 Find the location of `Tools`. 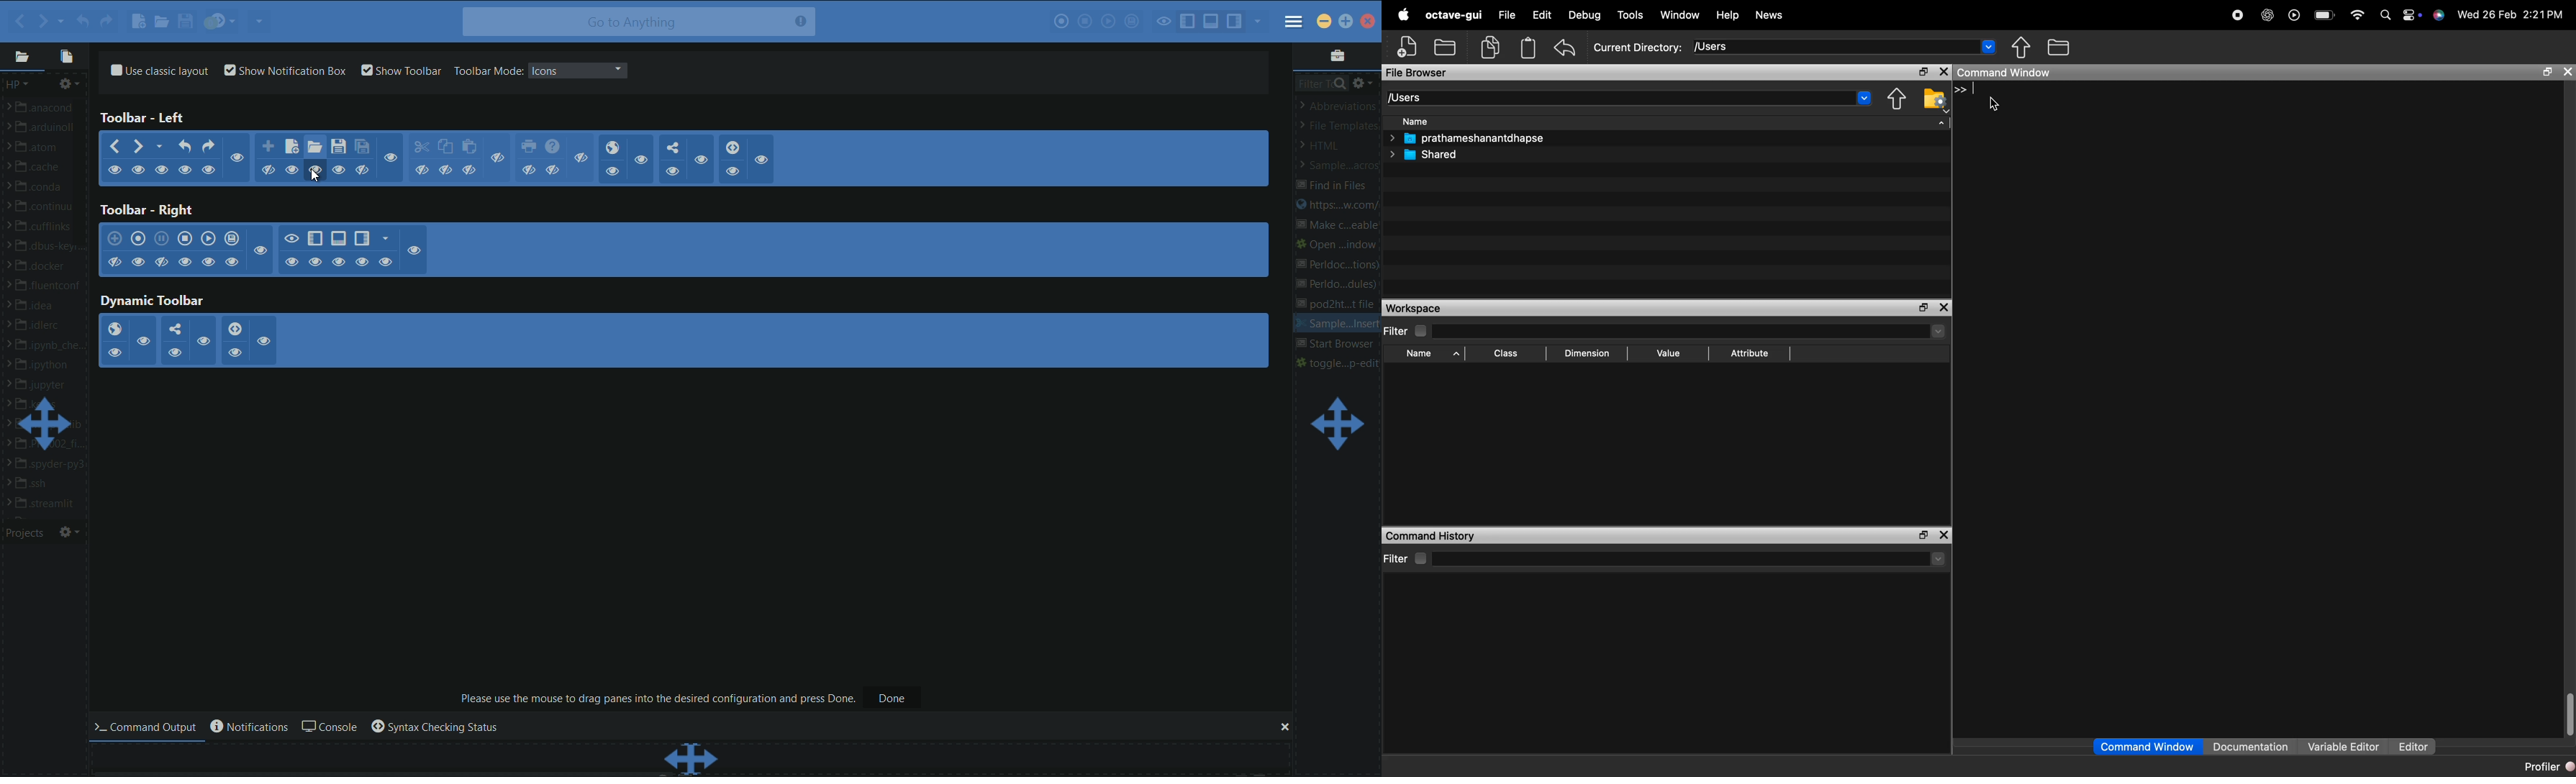

Tools is located at coordinates (1631, 15).